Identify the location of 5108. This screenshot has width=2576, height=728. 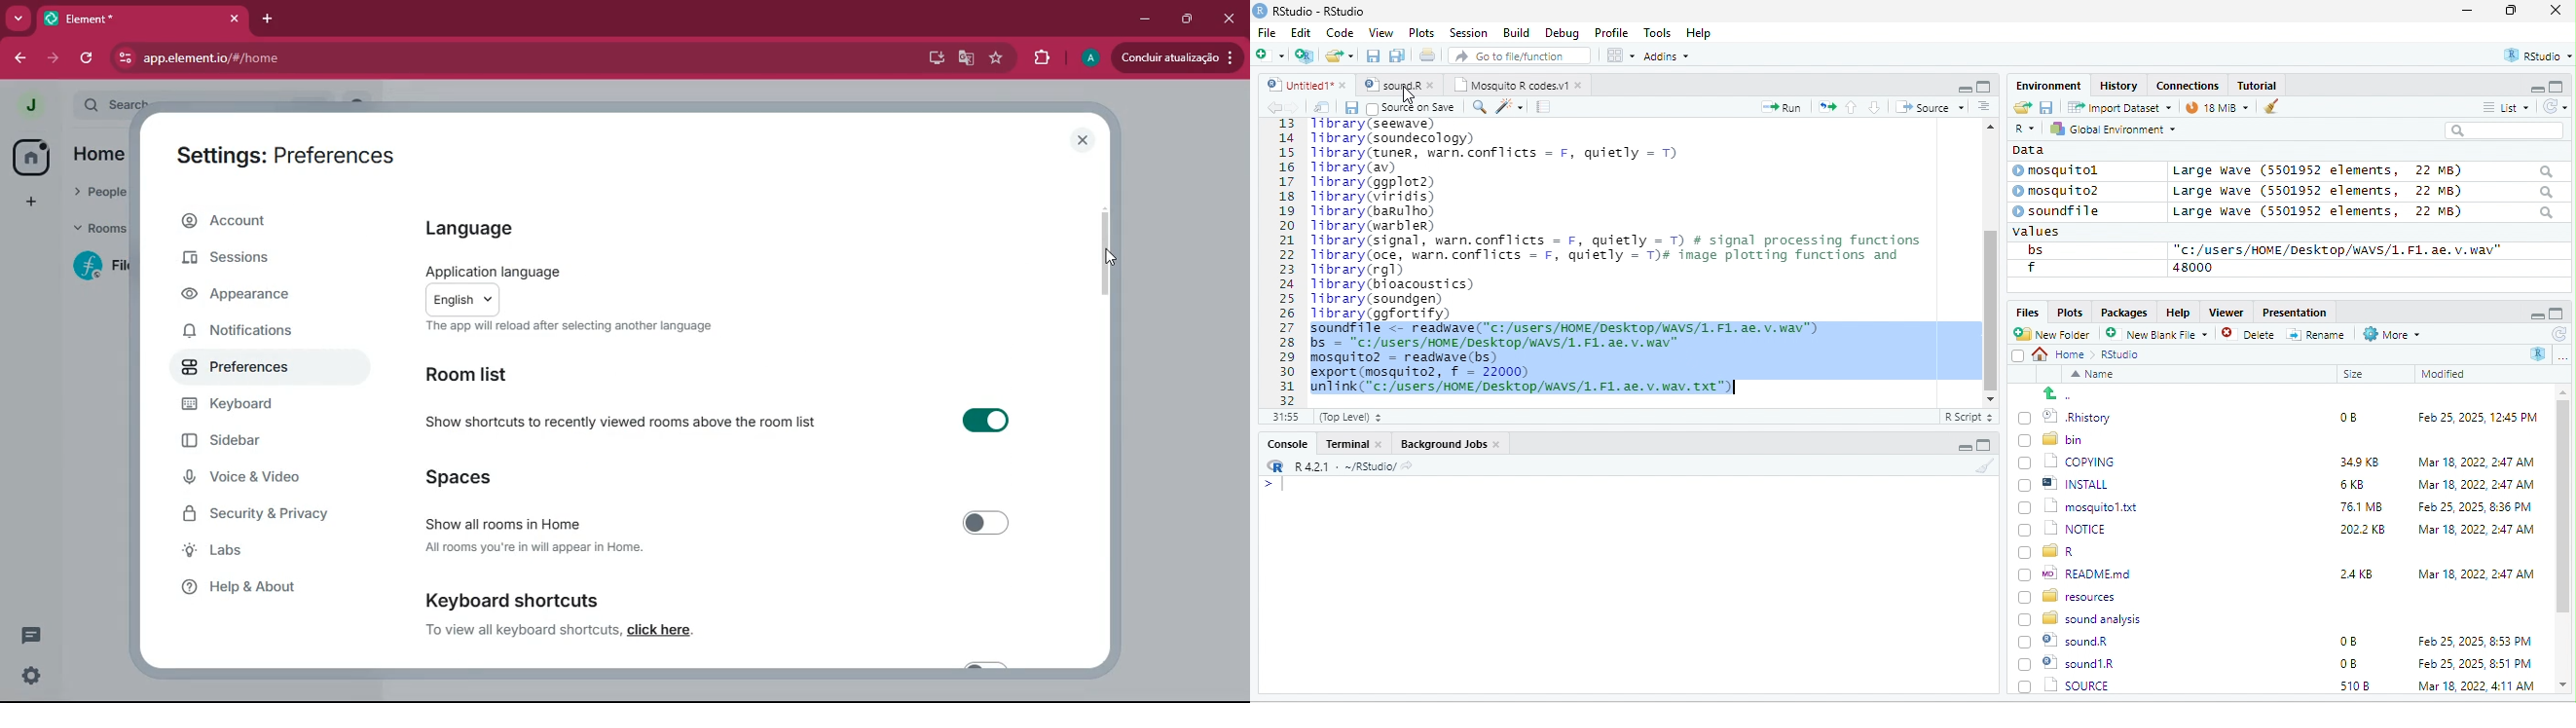
(2350, 662).